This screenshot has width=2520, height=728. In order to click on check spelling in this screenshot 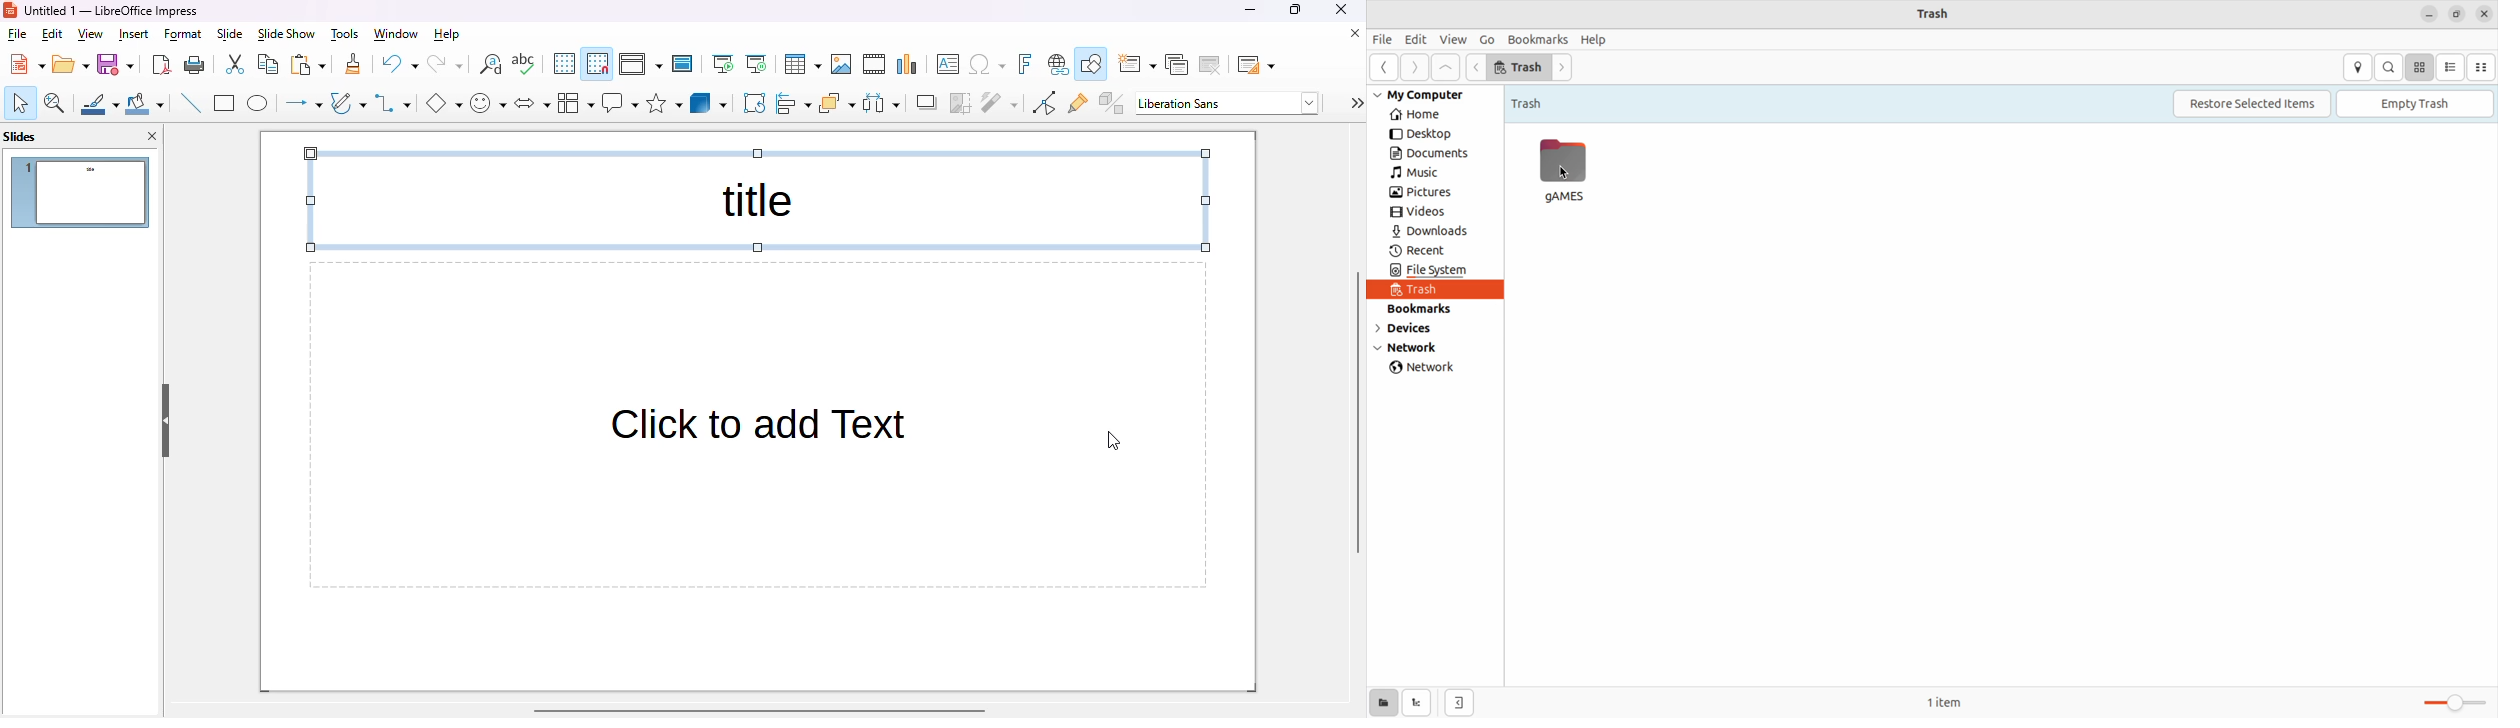, I will do `click(523, 63)`.